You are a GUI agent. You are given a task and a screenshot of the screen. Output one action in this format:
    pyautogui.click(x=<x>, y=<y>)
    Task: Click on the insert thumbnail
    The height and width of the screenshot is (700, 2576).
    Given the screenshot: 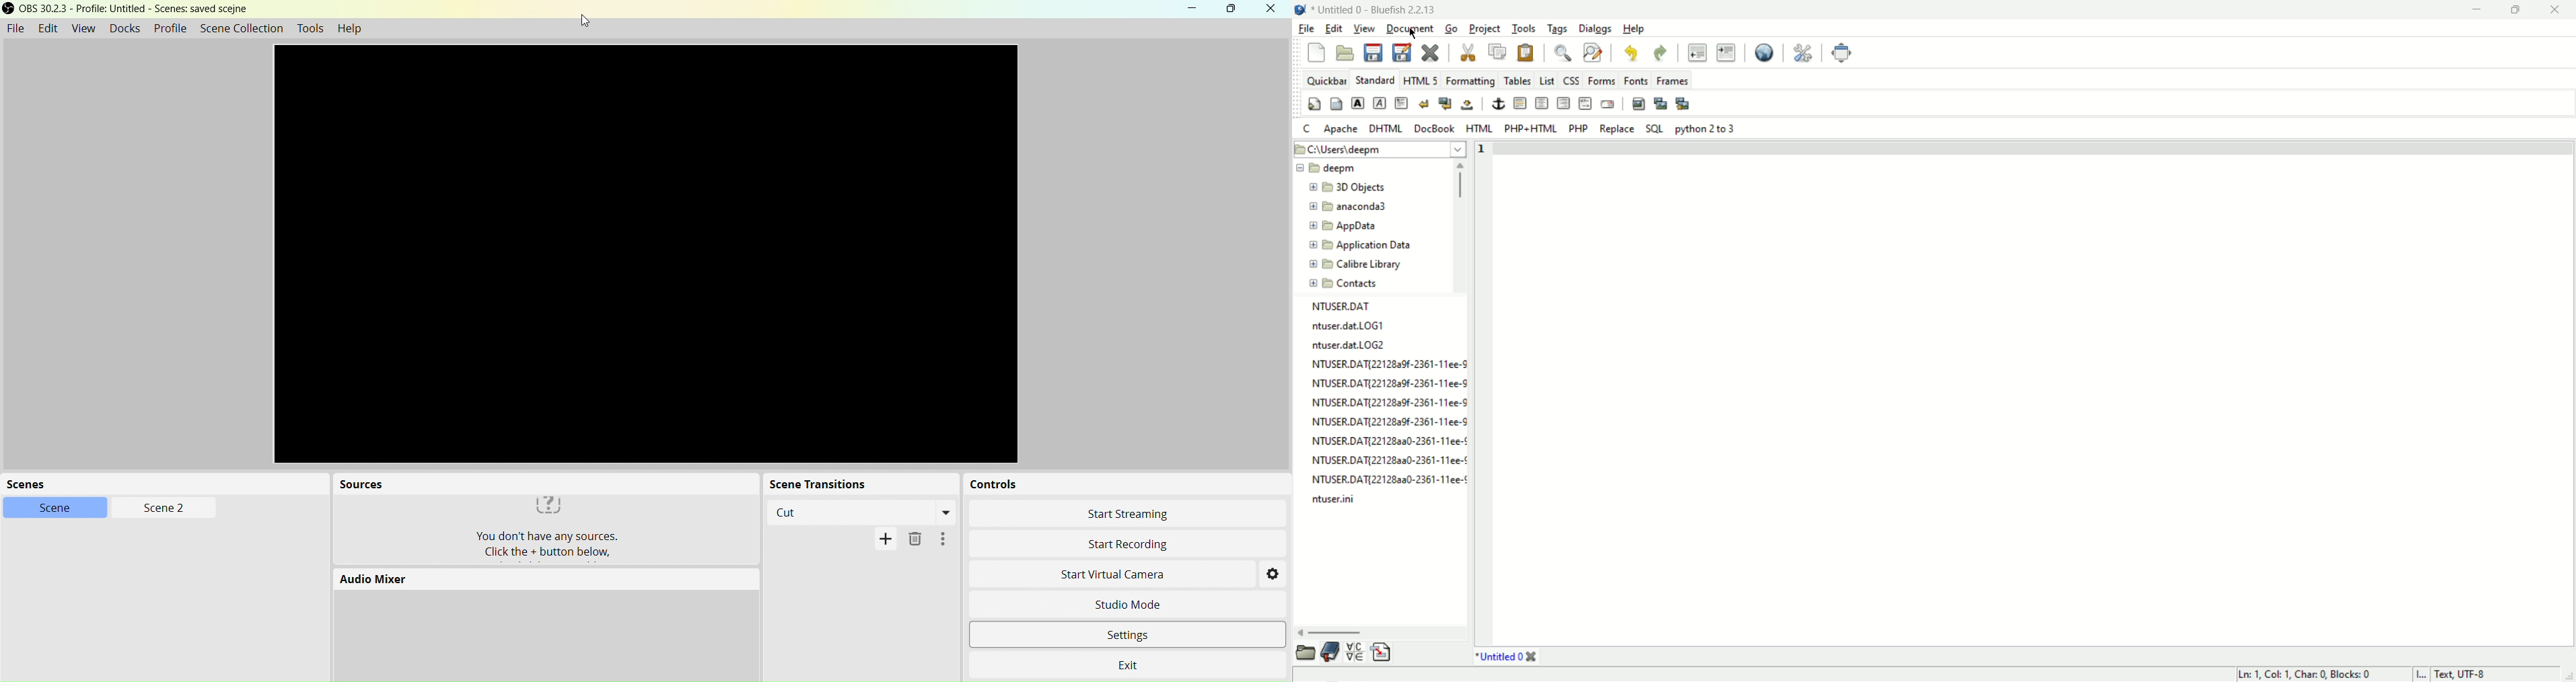 What is the action you would take?
    pyautogui.click(x=1659, y=103)
    